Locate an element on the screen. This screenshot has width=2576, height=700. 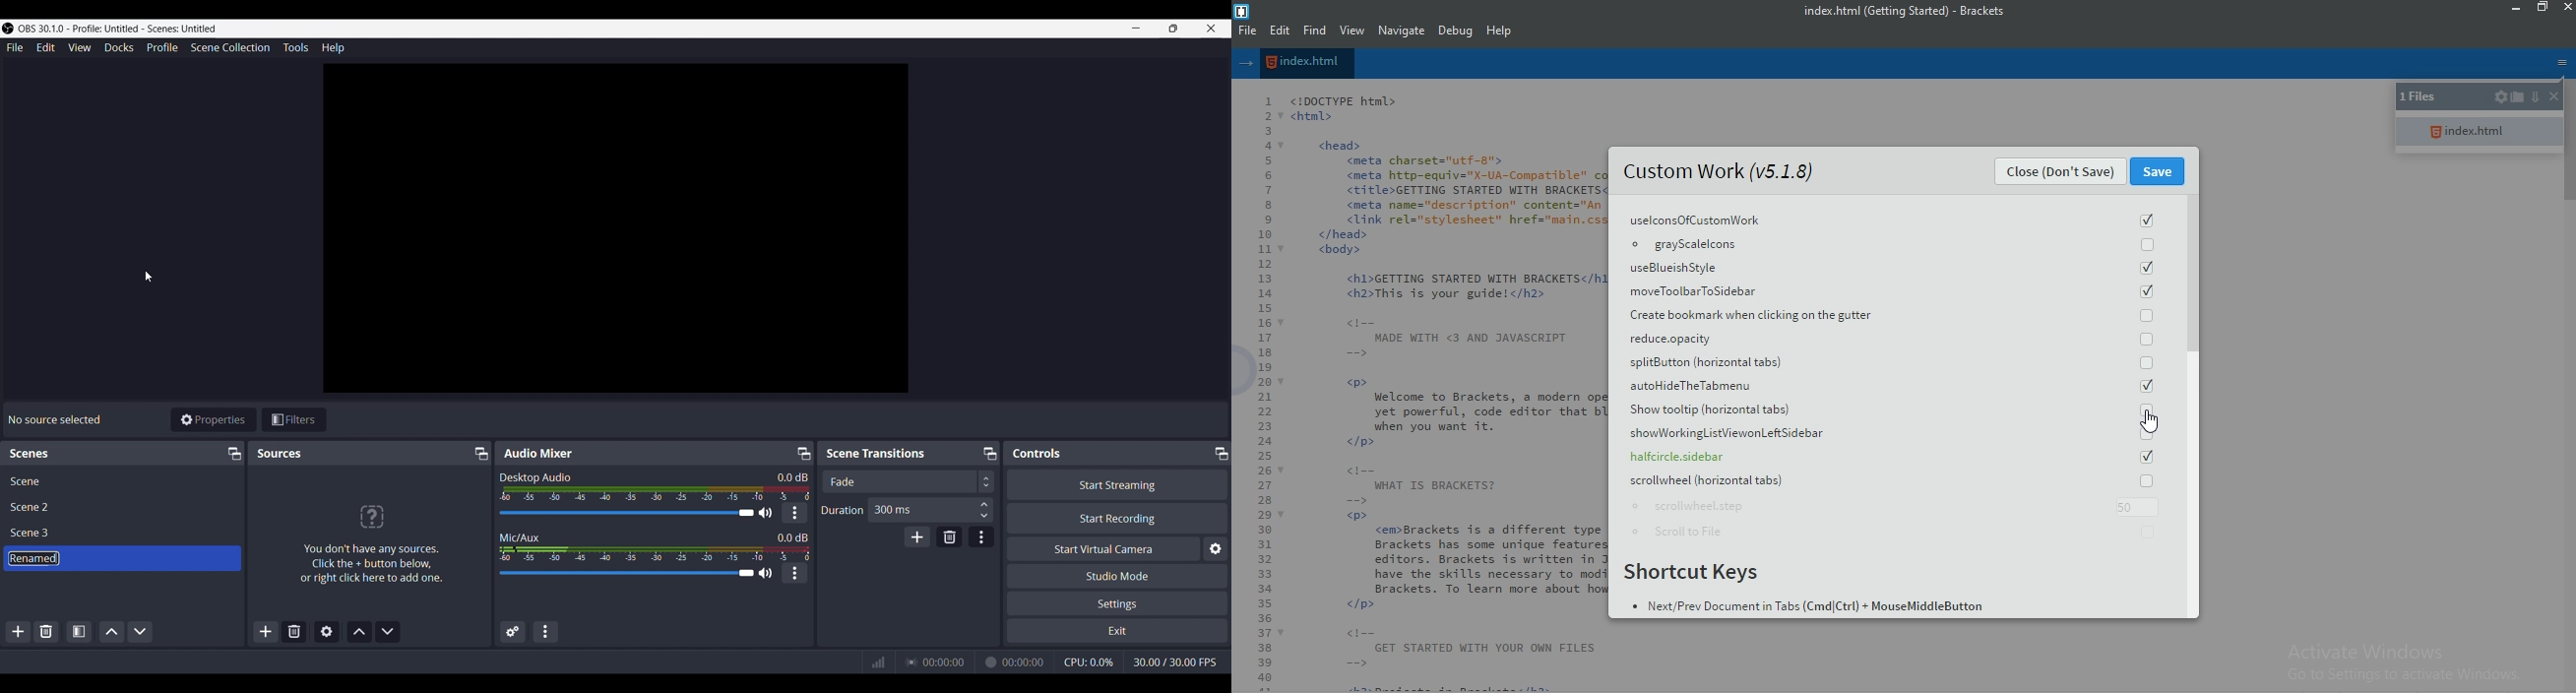
Fade is located at coordinates (843, 482).